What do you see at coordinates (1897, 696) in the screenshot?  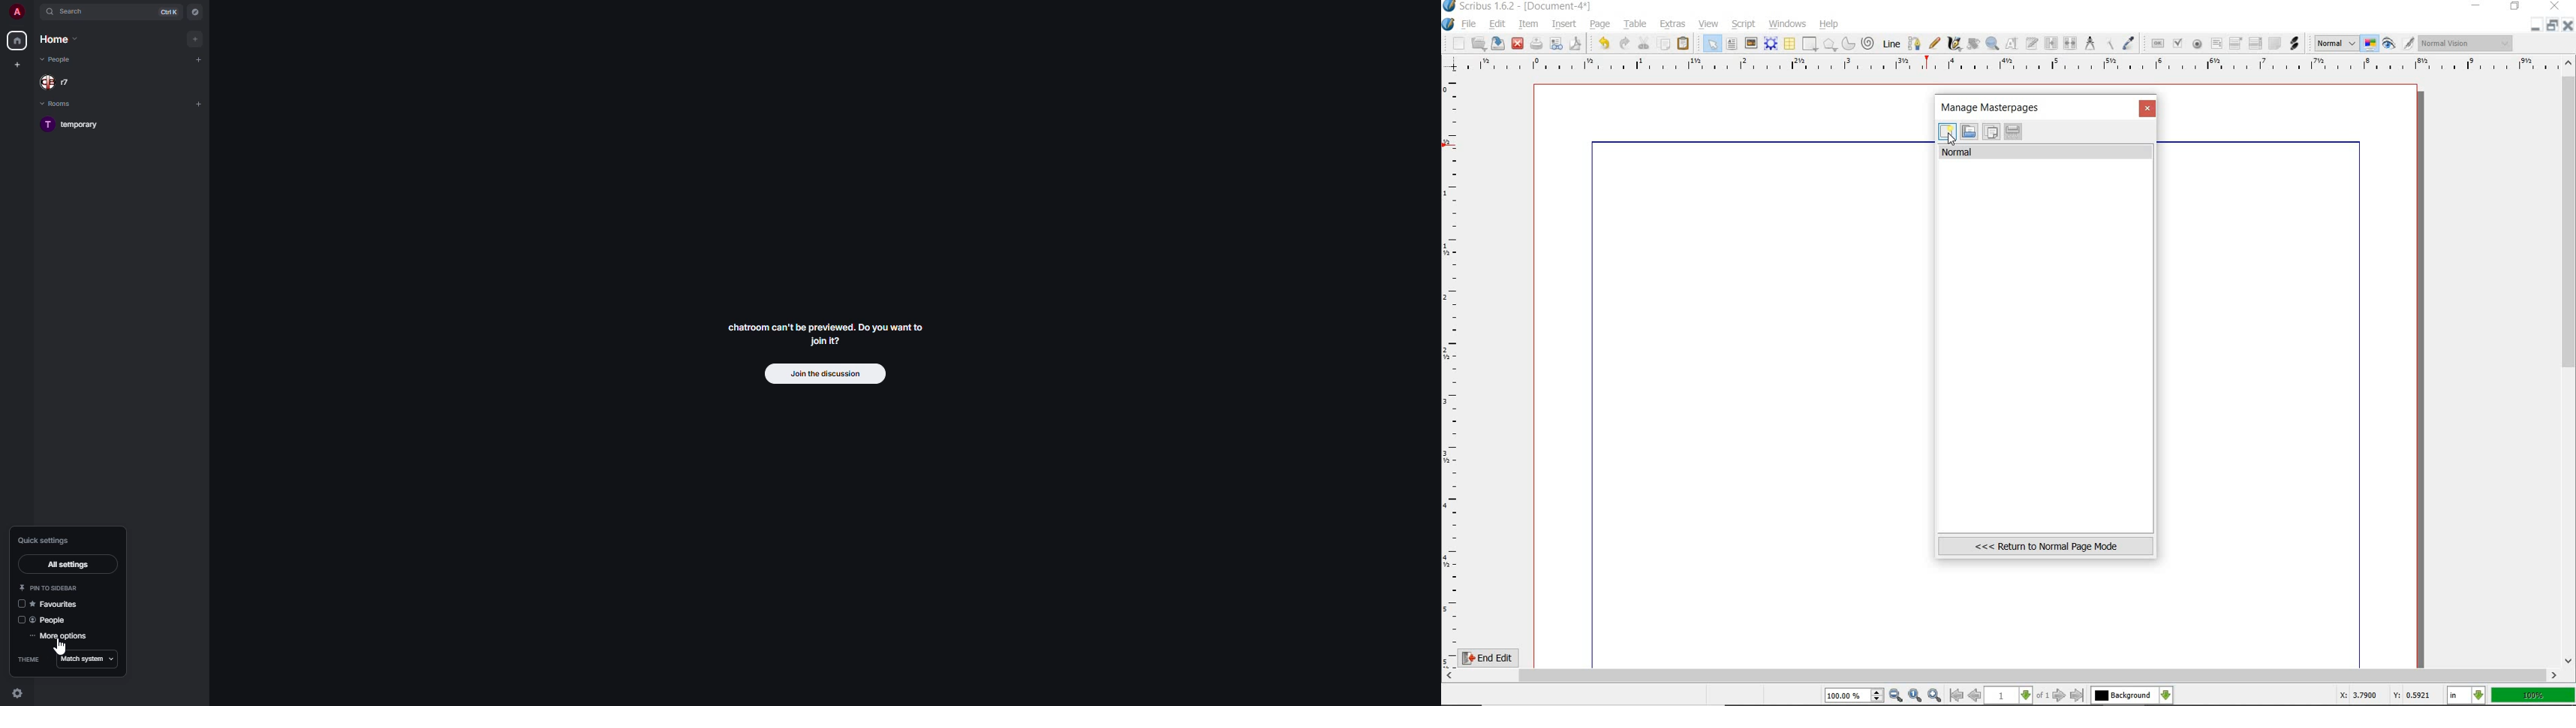 I see `zoom out` at bounding box center [1897, 696].